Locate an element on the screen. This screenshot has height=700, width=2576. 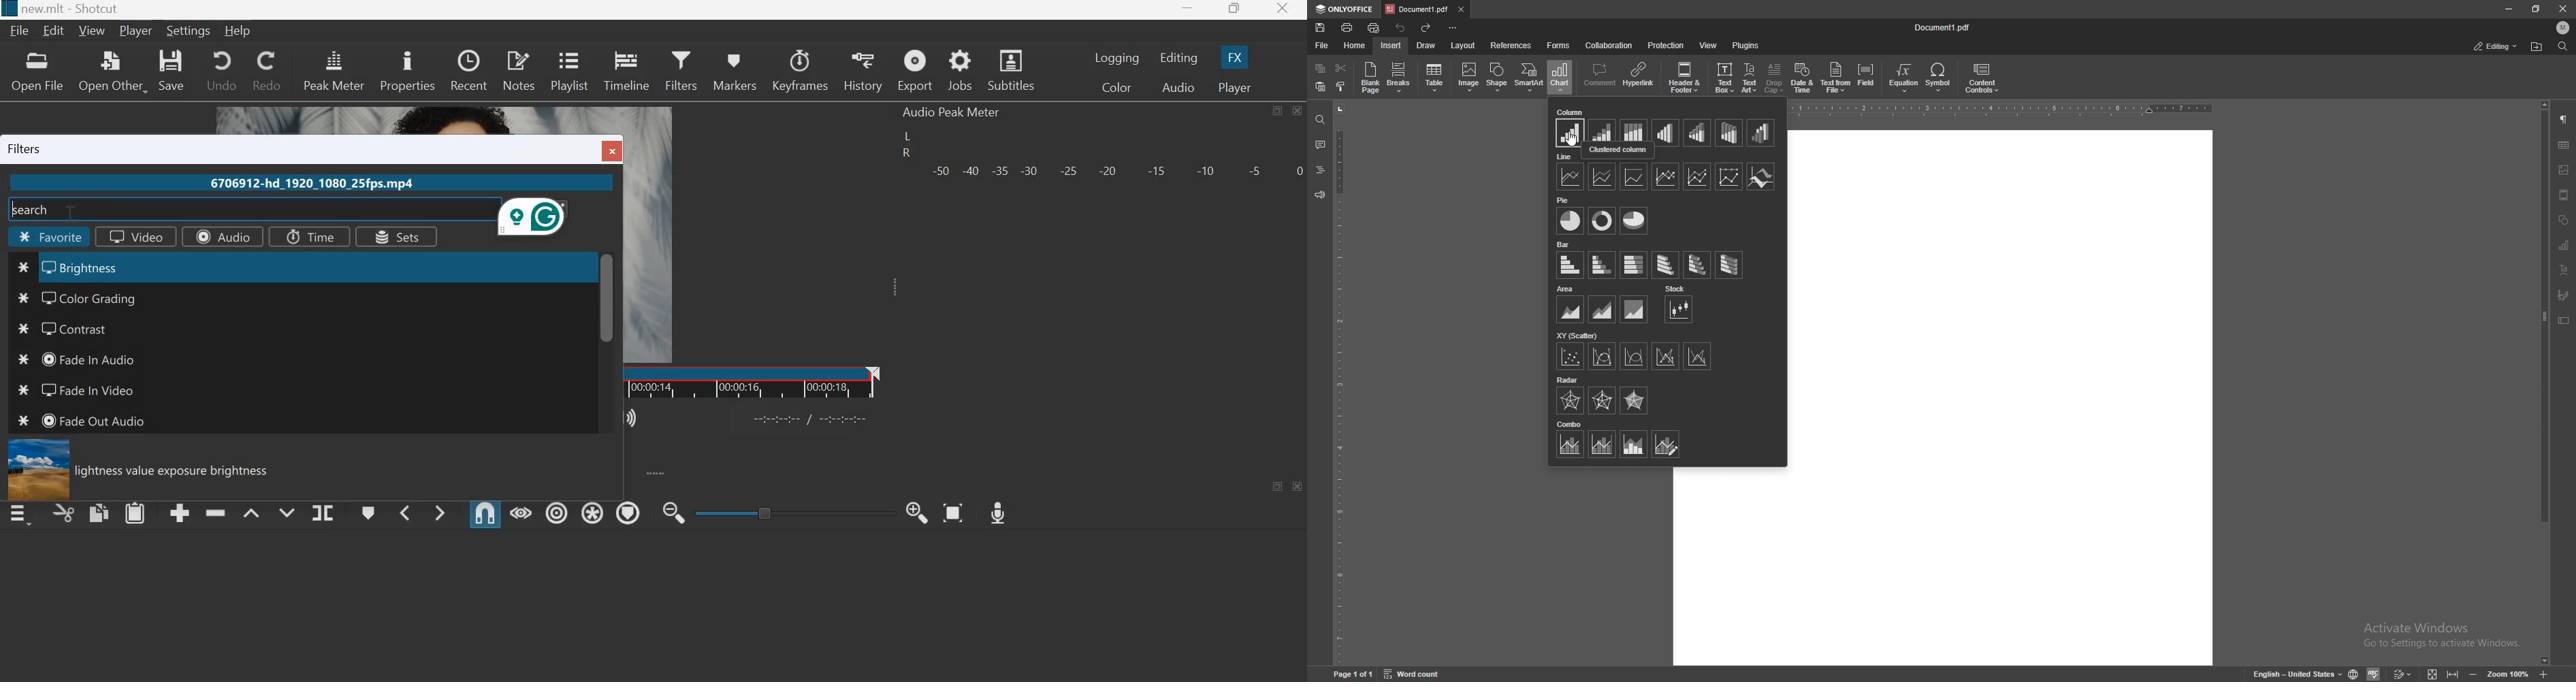
 Zoom Timeline in is located at coordinates (916, 511).